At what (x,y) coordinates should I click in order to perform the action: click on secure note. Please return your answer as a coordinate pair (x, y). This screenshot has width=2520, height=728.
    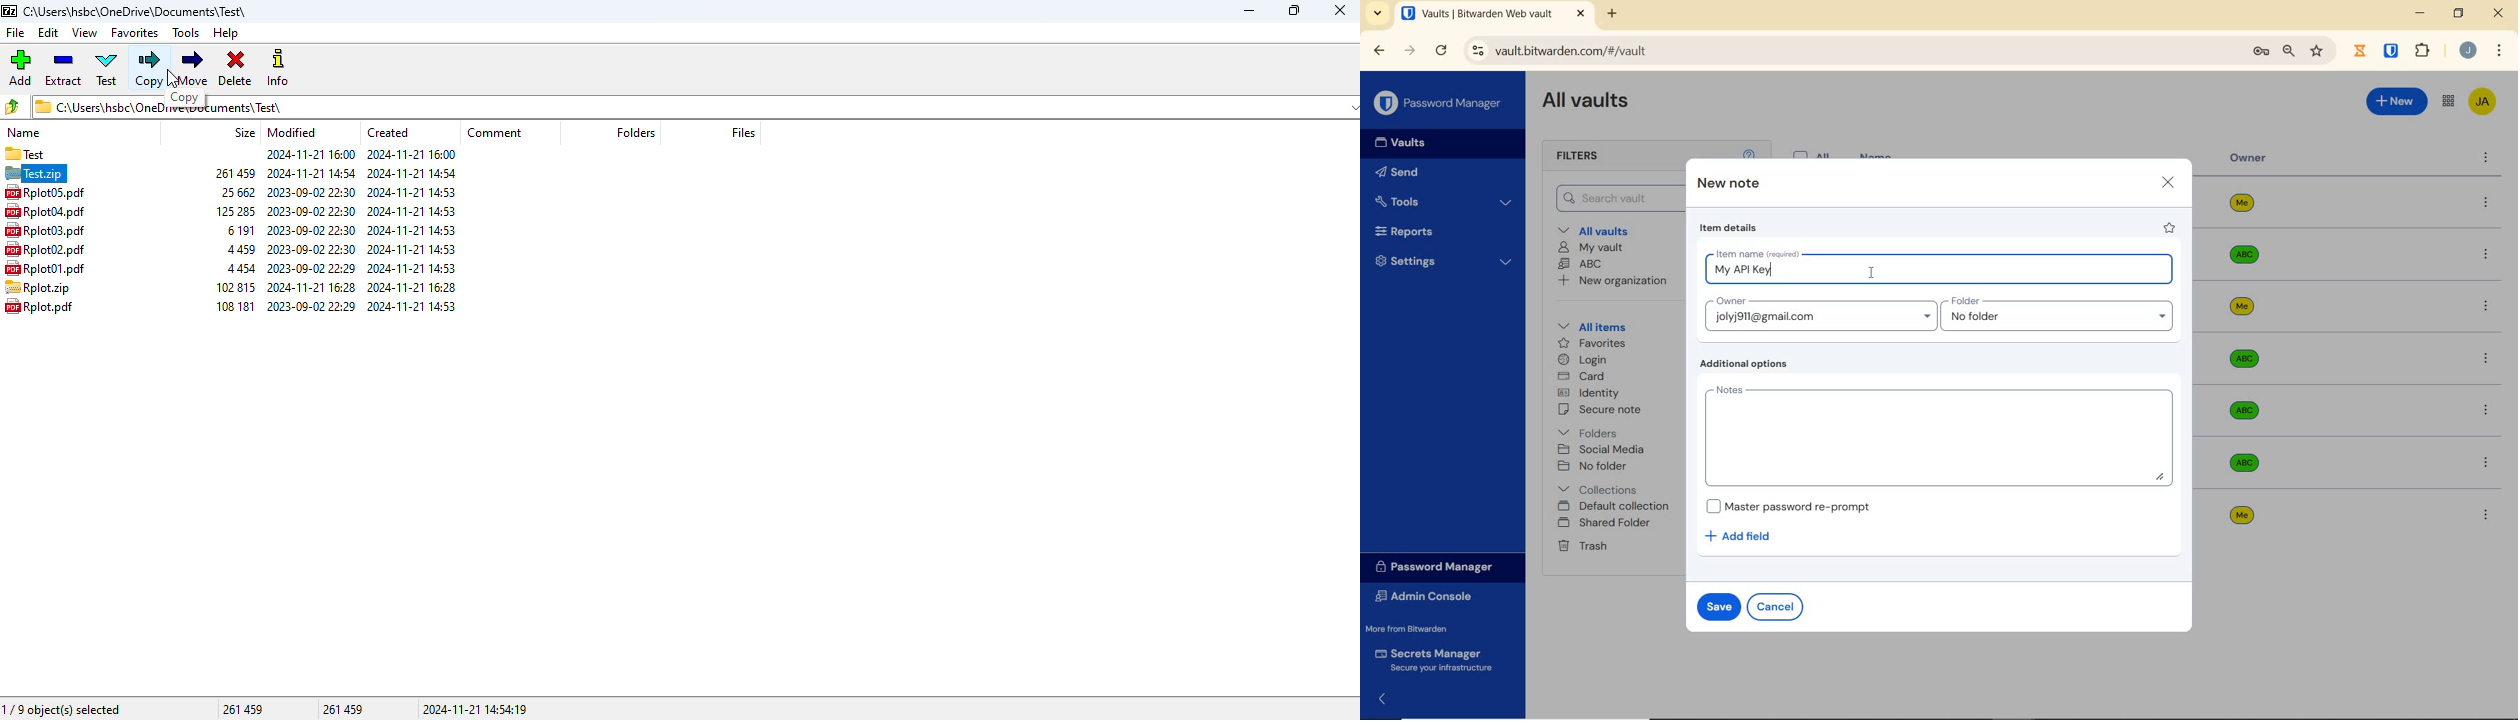
    Looking at the image, I should click on (1612, 411).